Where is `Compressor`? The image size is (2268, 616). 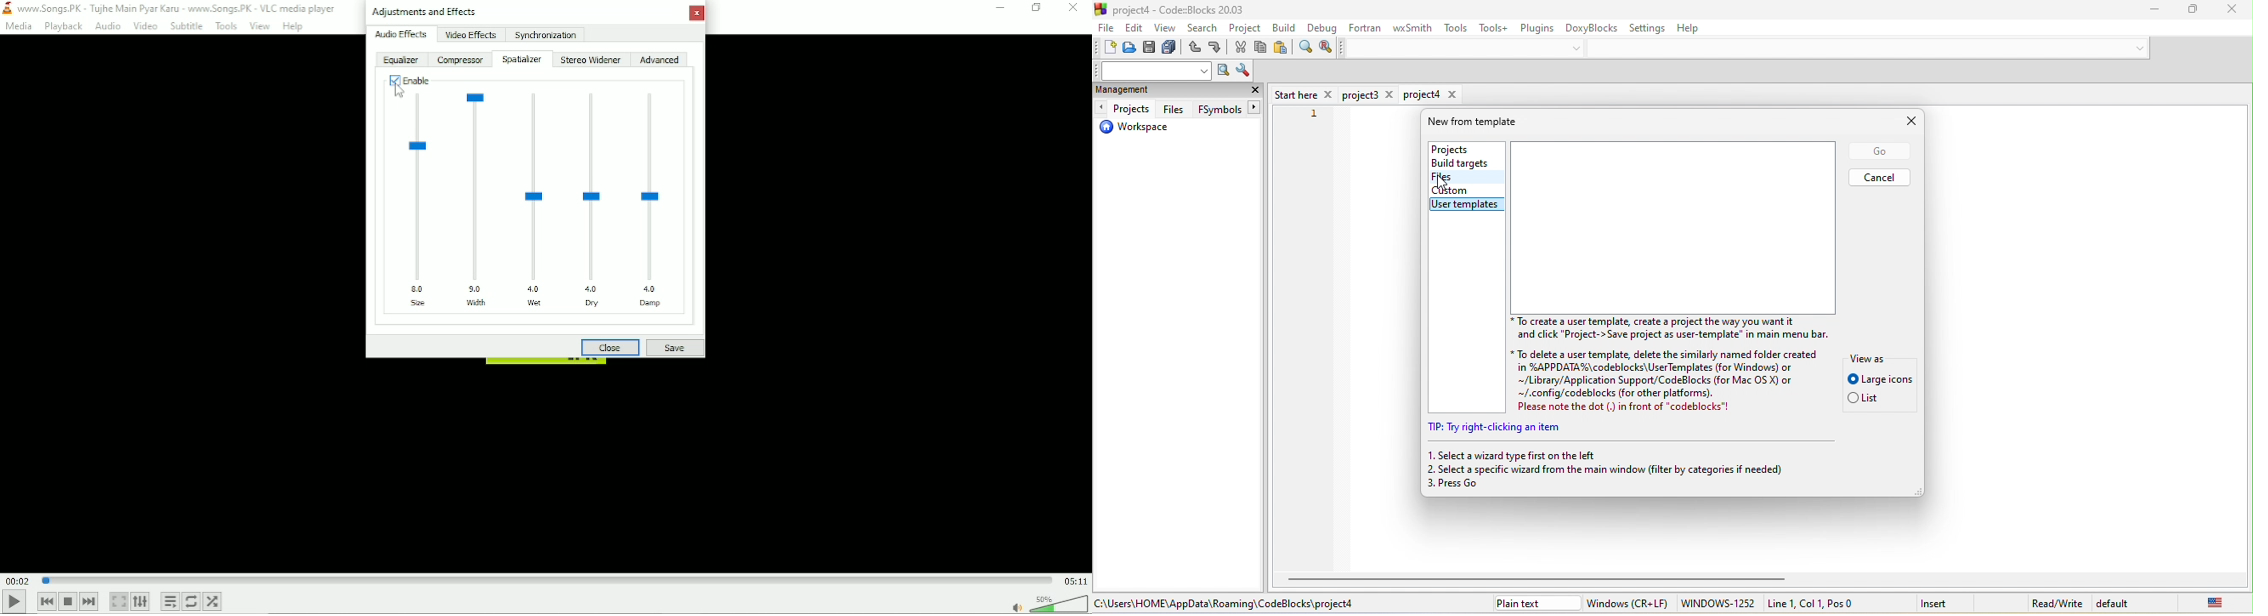
Compressor is located at coordinates (460, 60).